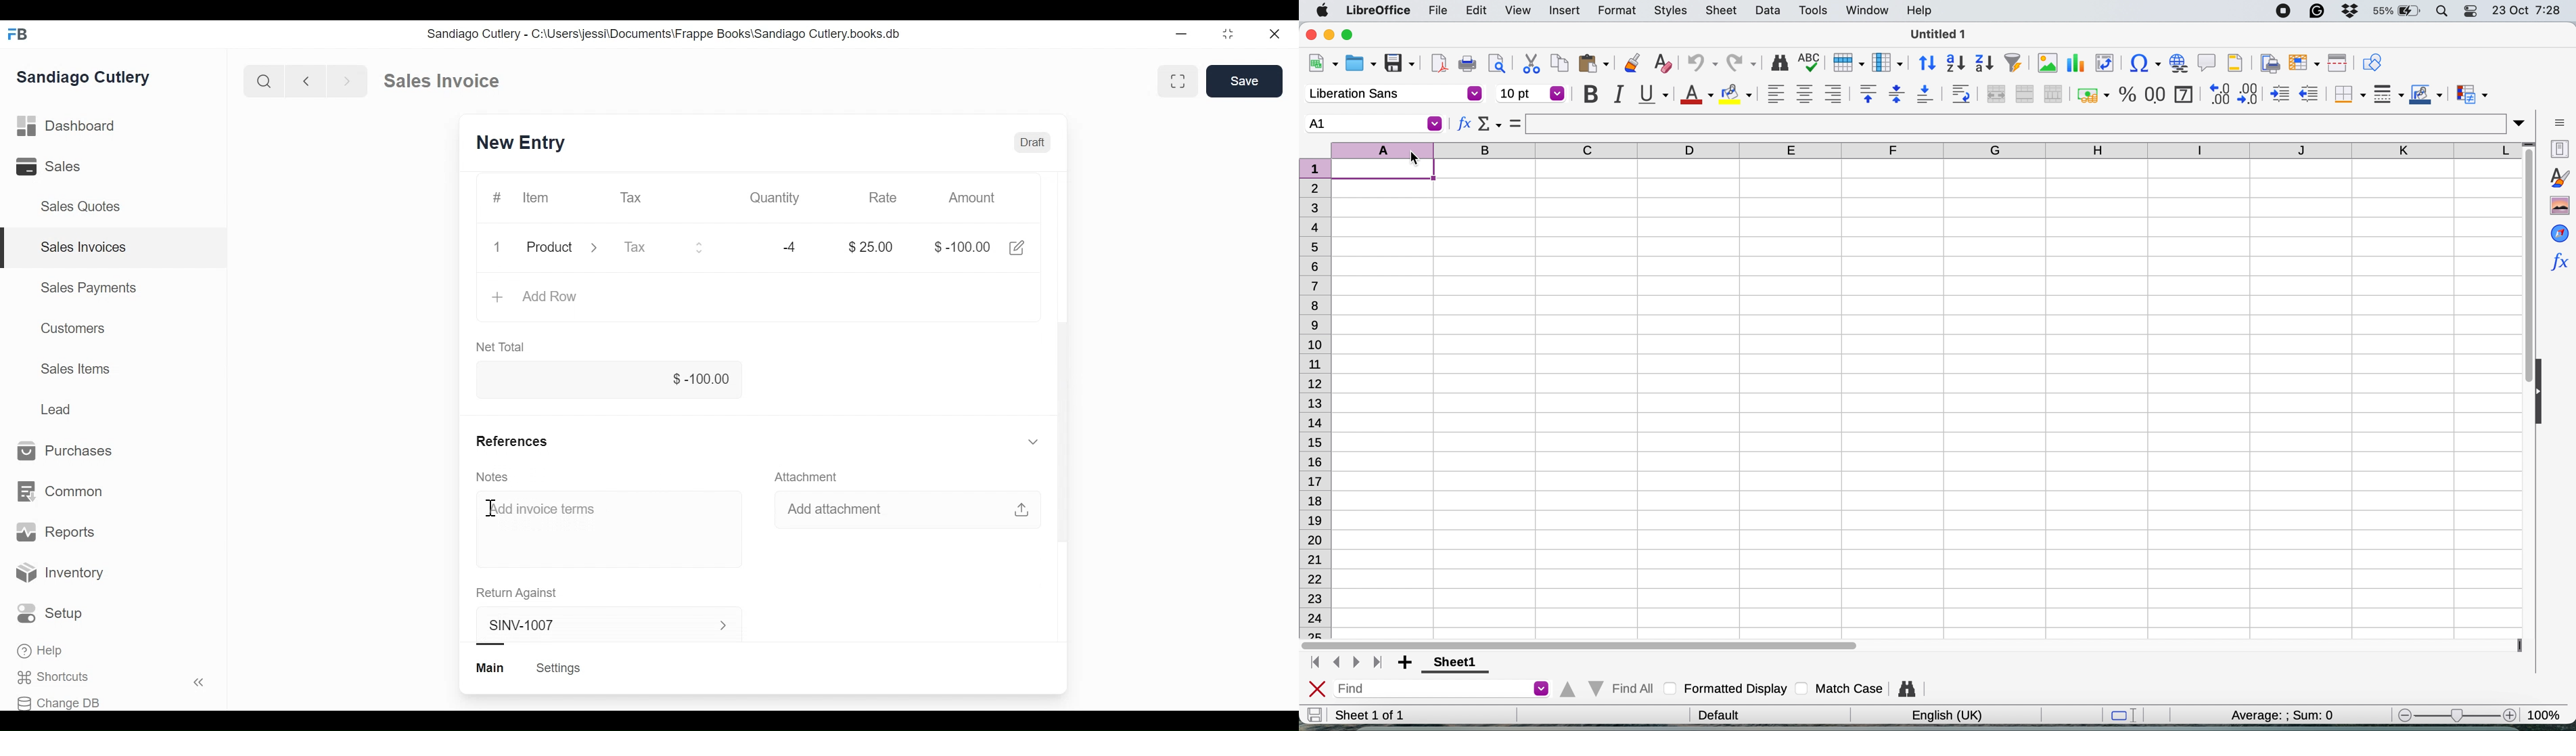 The width and height of the screenshot is (2576, 756). I want to click on bold, so click(1589, 95).